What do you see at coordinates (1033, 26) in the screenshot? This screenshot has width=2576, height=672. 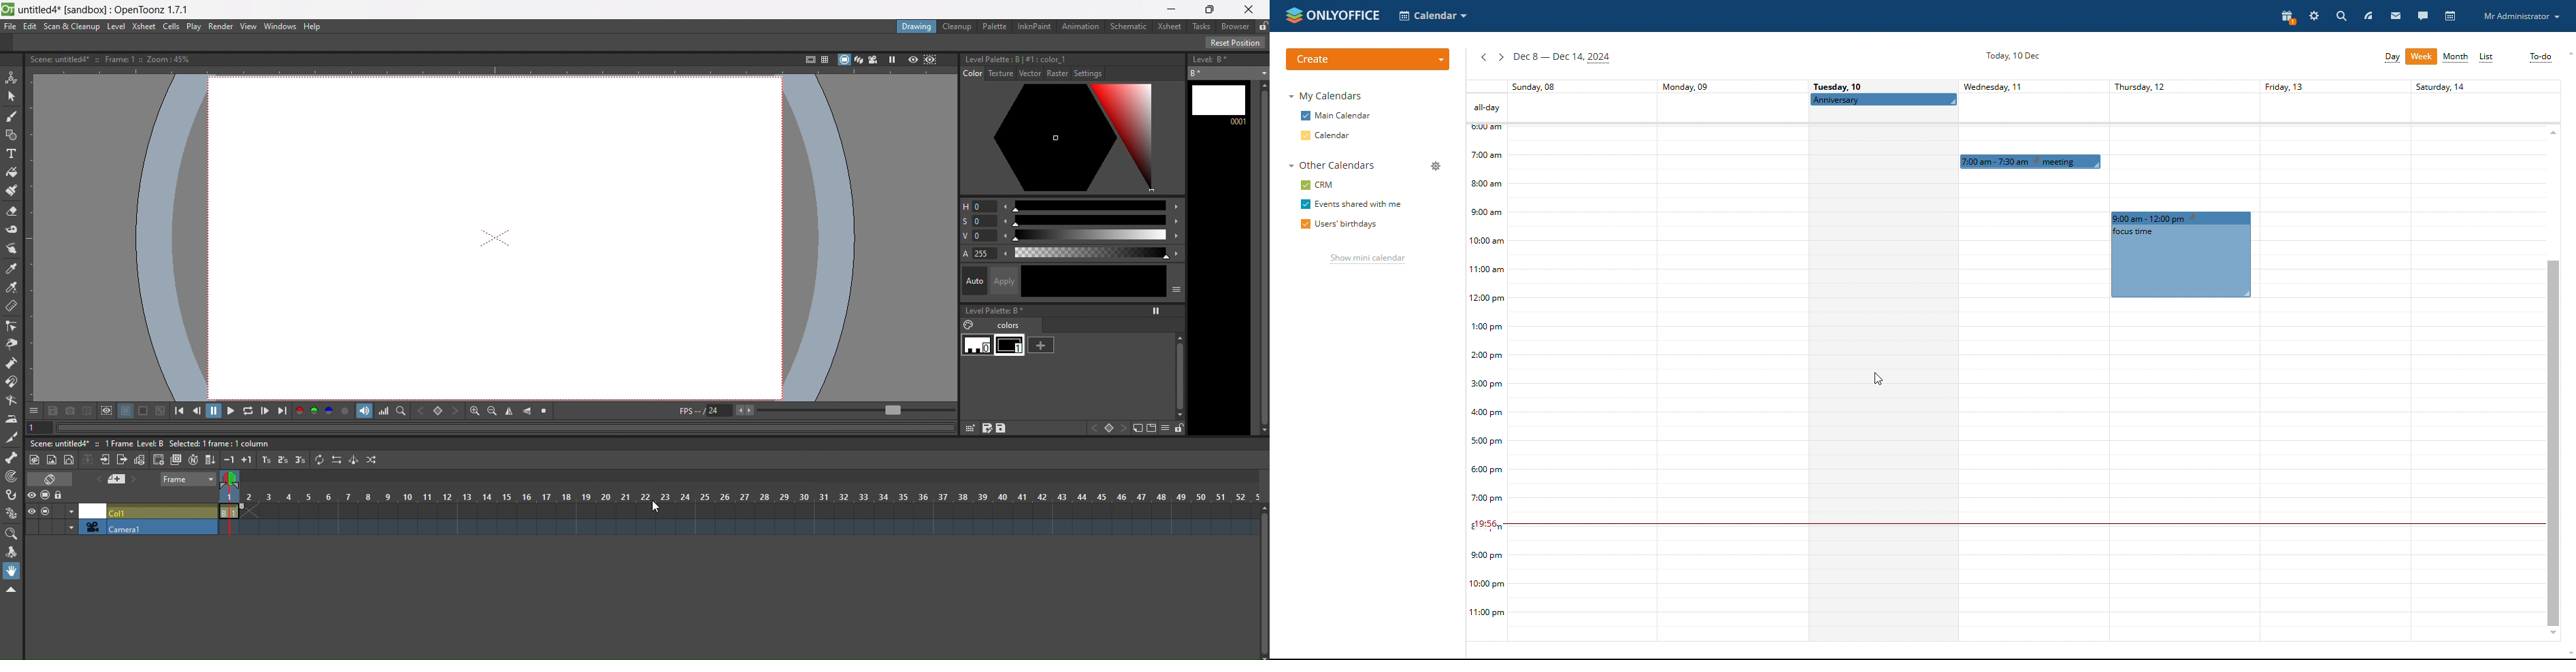 I see `inknpaint` at bounding box center [1033, 26].